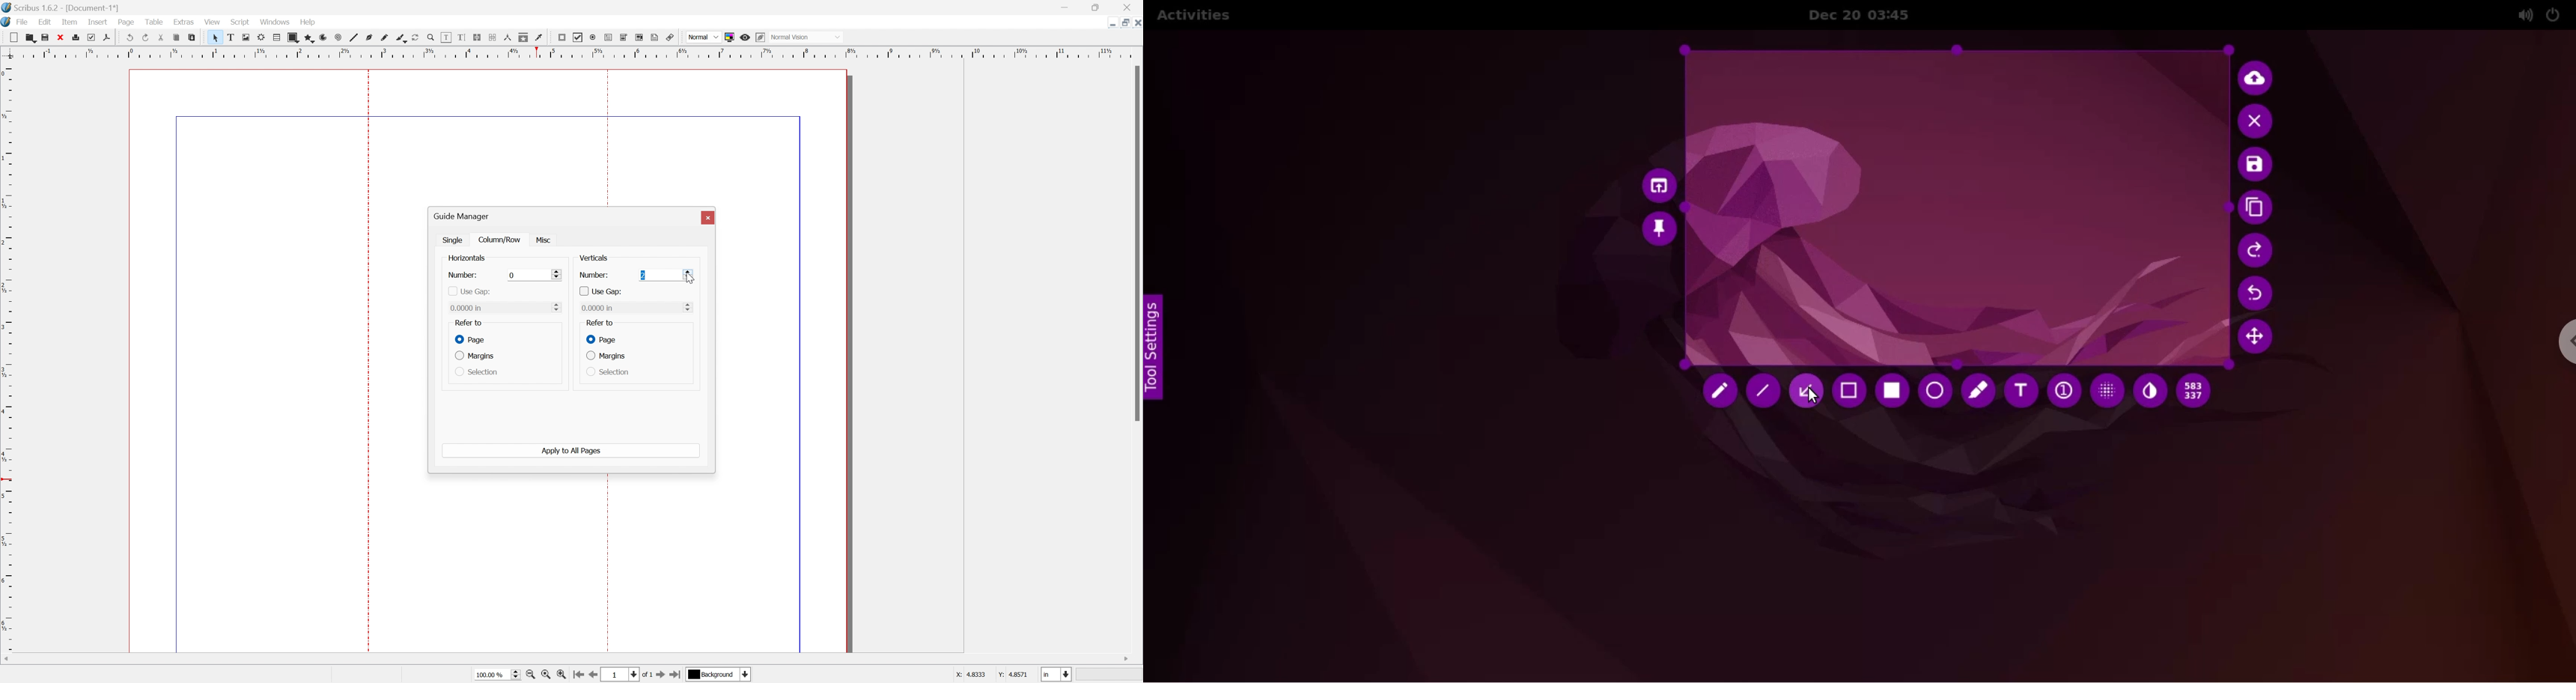 The width and height of the screenshot is (2576, 700). Describe the element at coordinates (62, 38) in the screenshot. I see `close` at that location.